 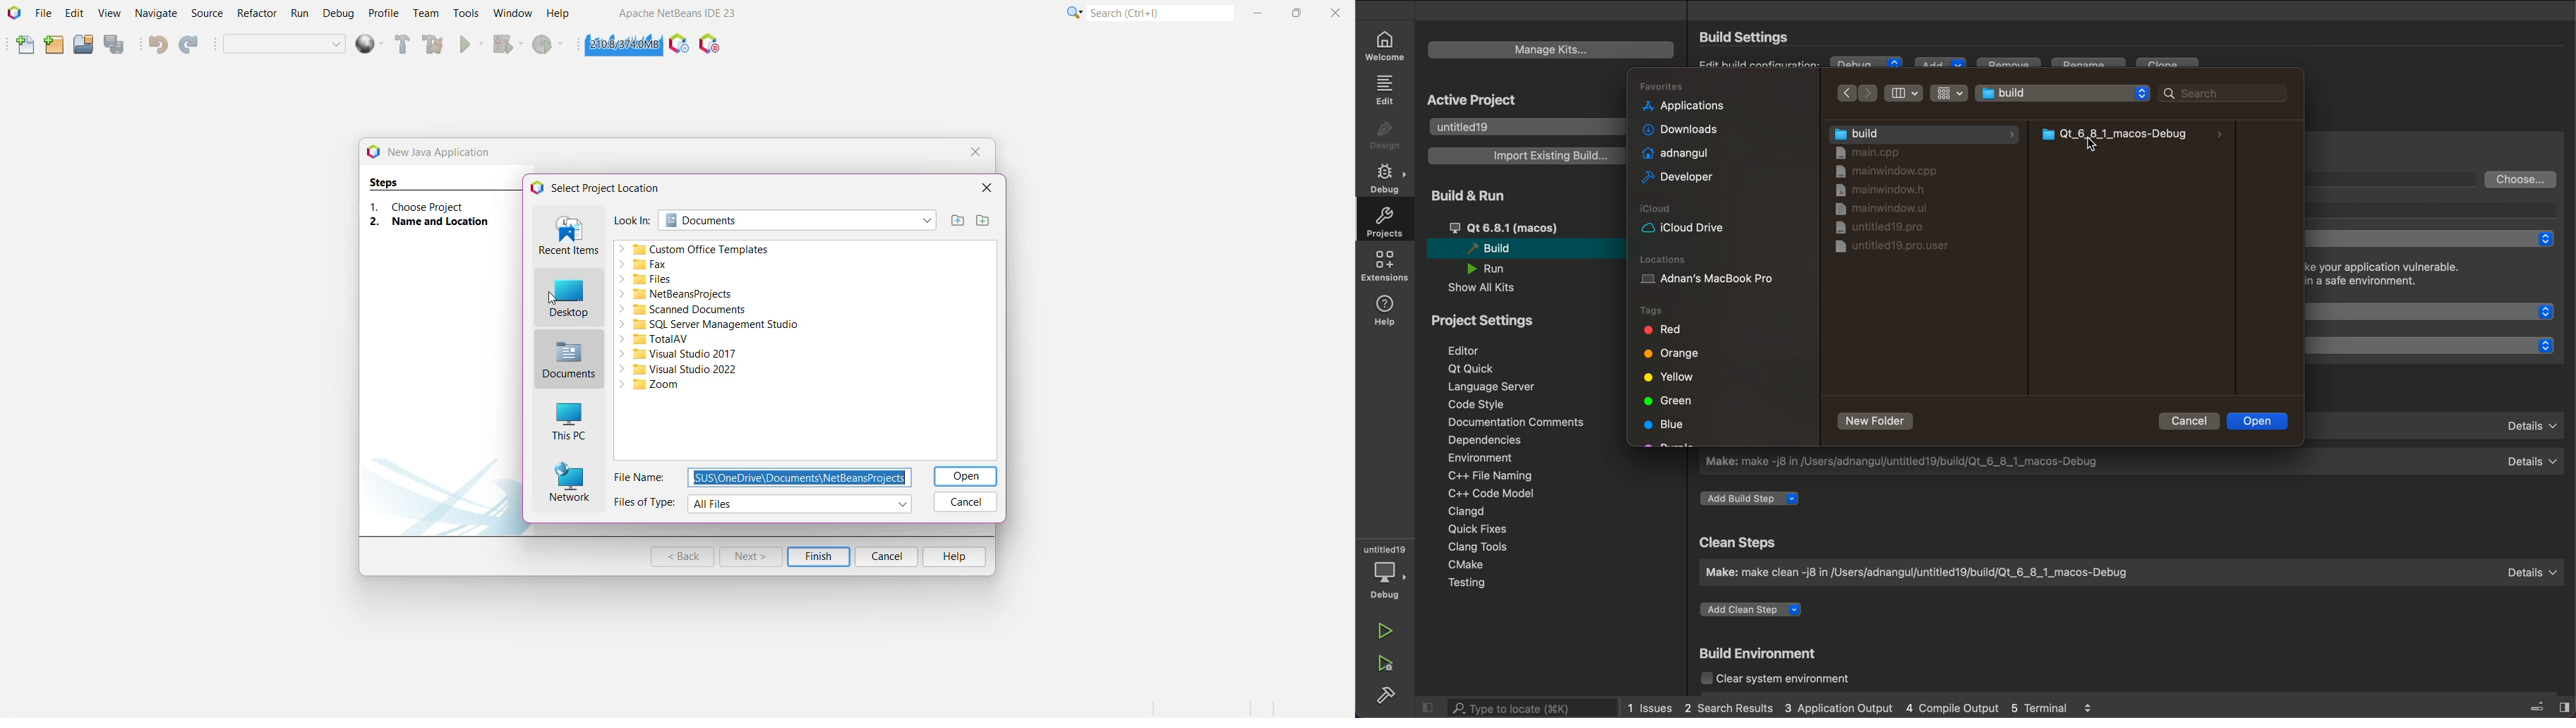 I want to click on Files of Type, so click(x=647, y=504).